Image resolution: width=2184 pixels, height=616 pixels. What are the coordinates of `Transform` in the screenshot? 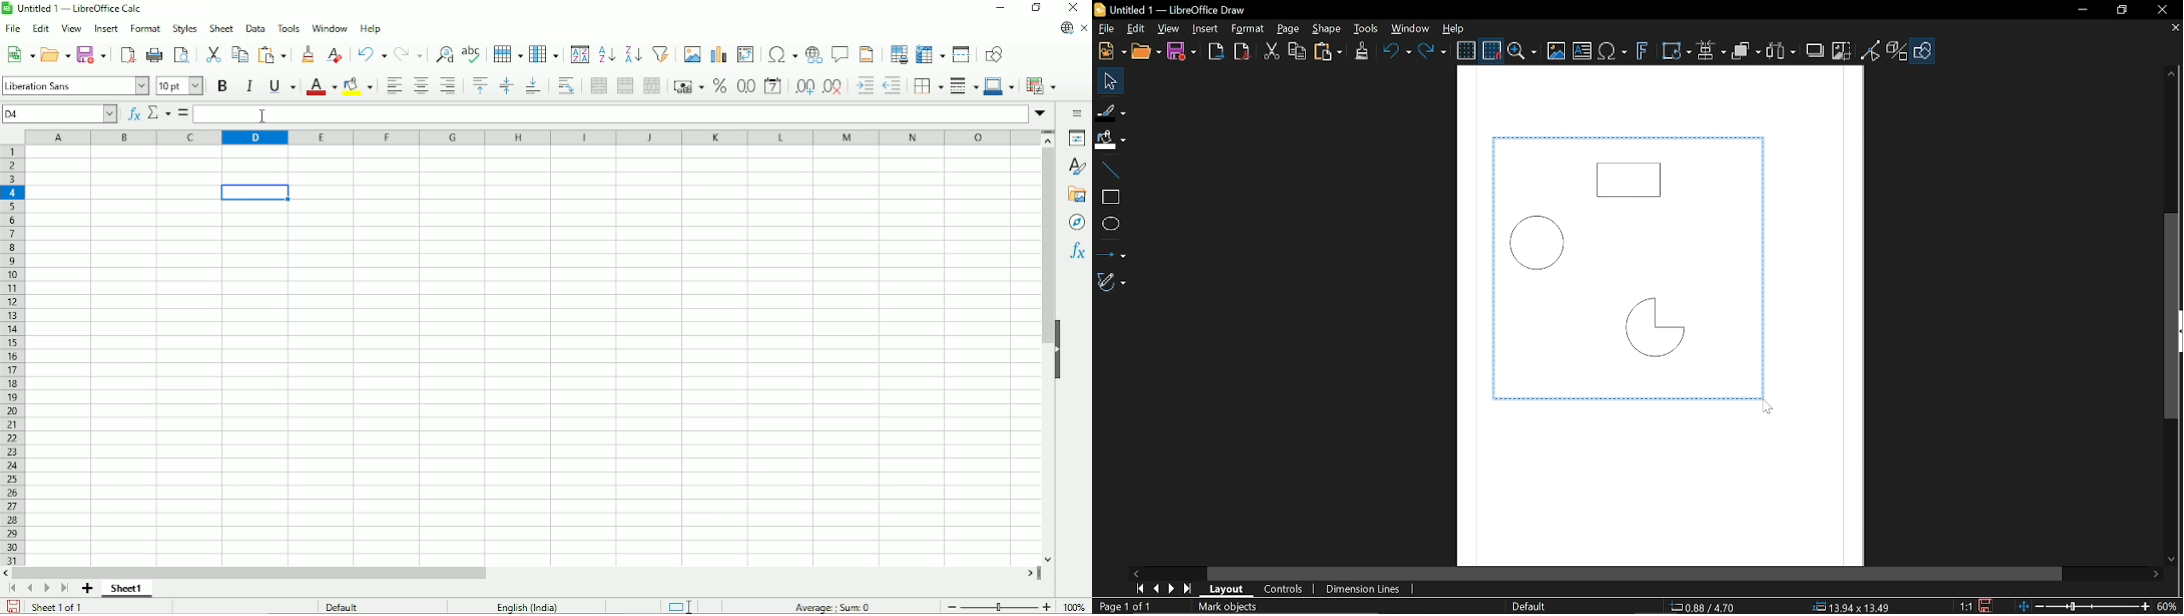 It's located at (1677, 51).